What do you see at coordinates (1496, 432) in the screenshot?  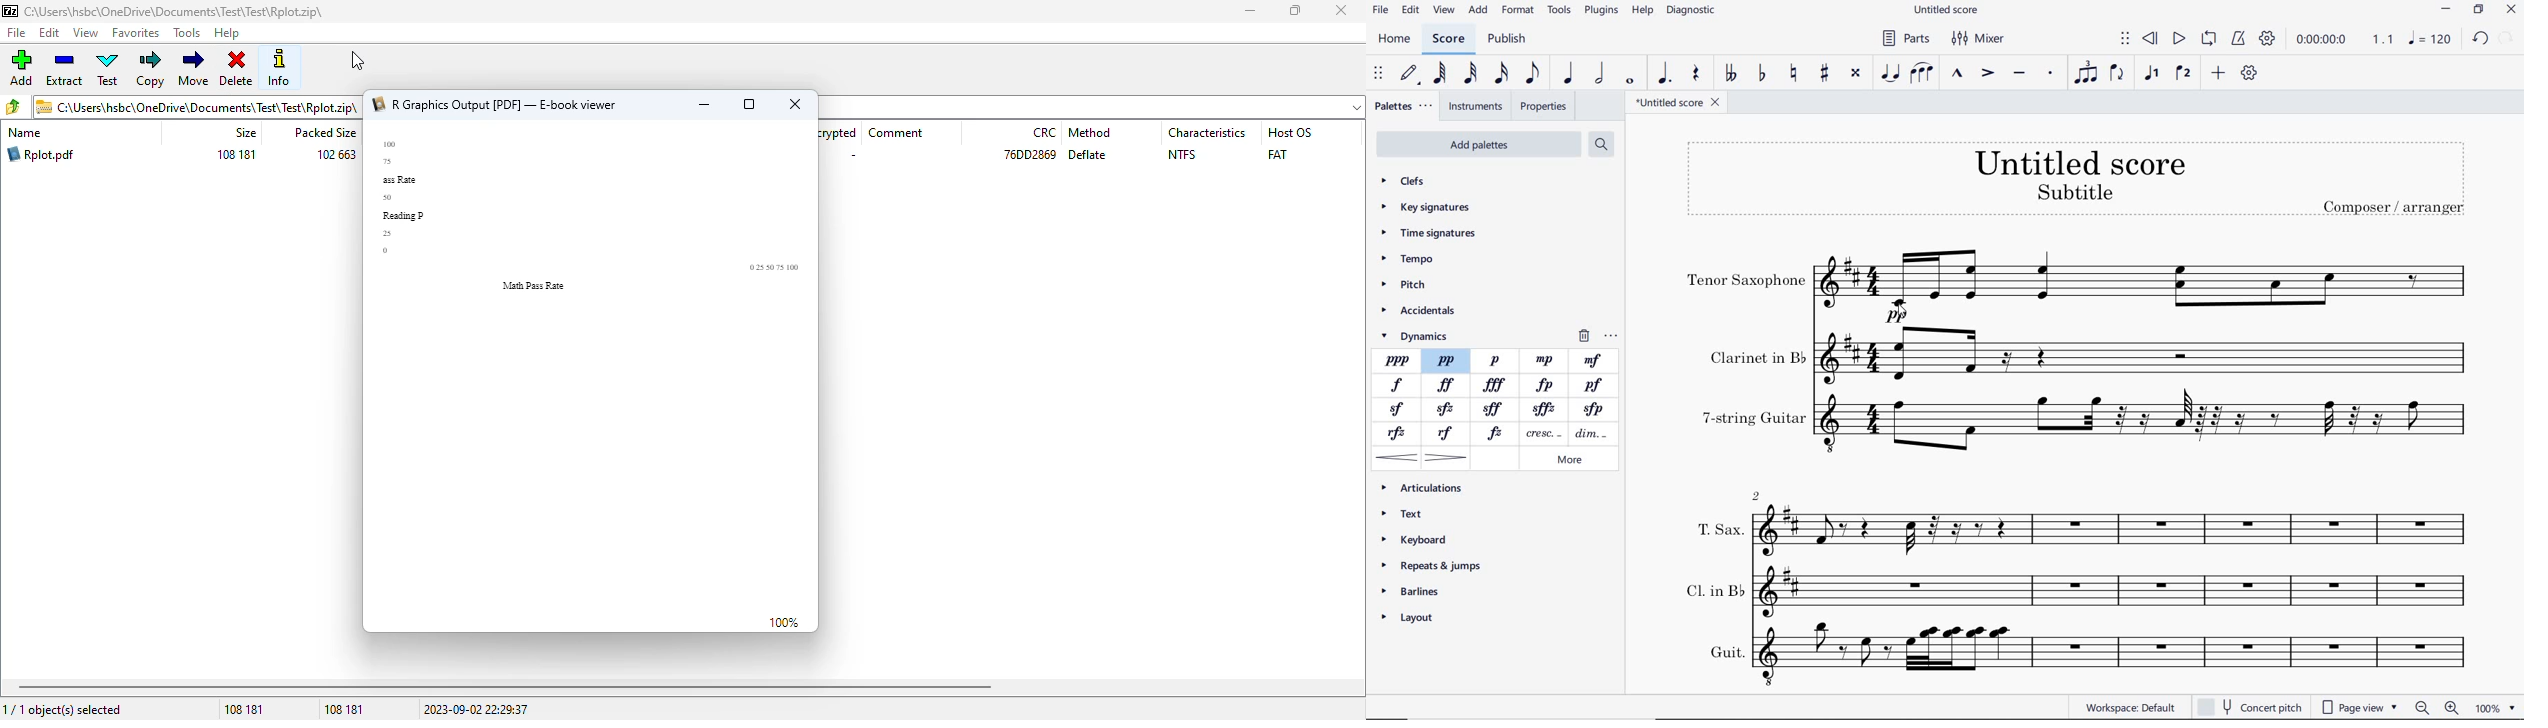 I see `FZ(FORZANDO)` at bounding box center [1496, 432].